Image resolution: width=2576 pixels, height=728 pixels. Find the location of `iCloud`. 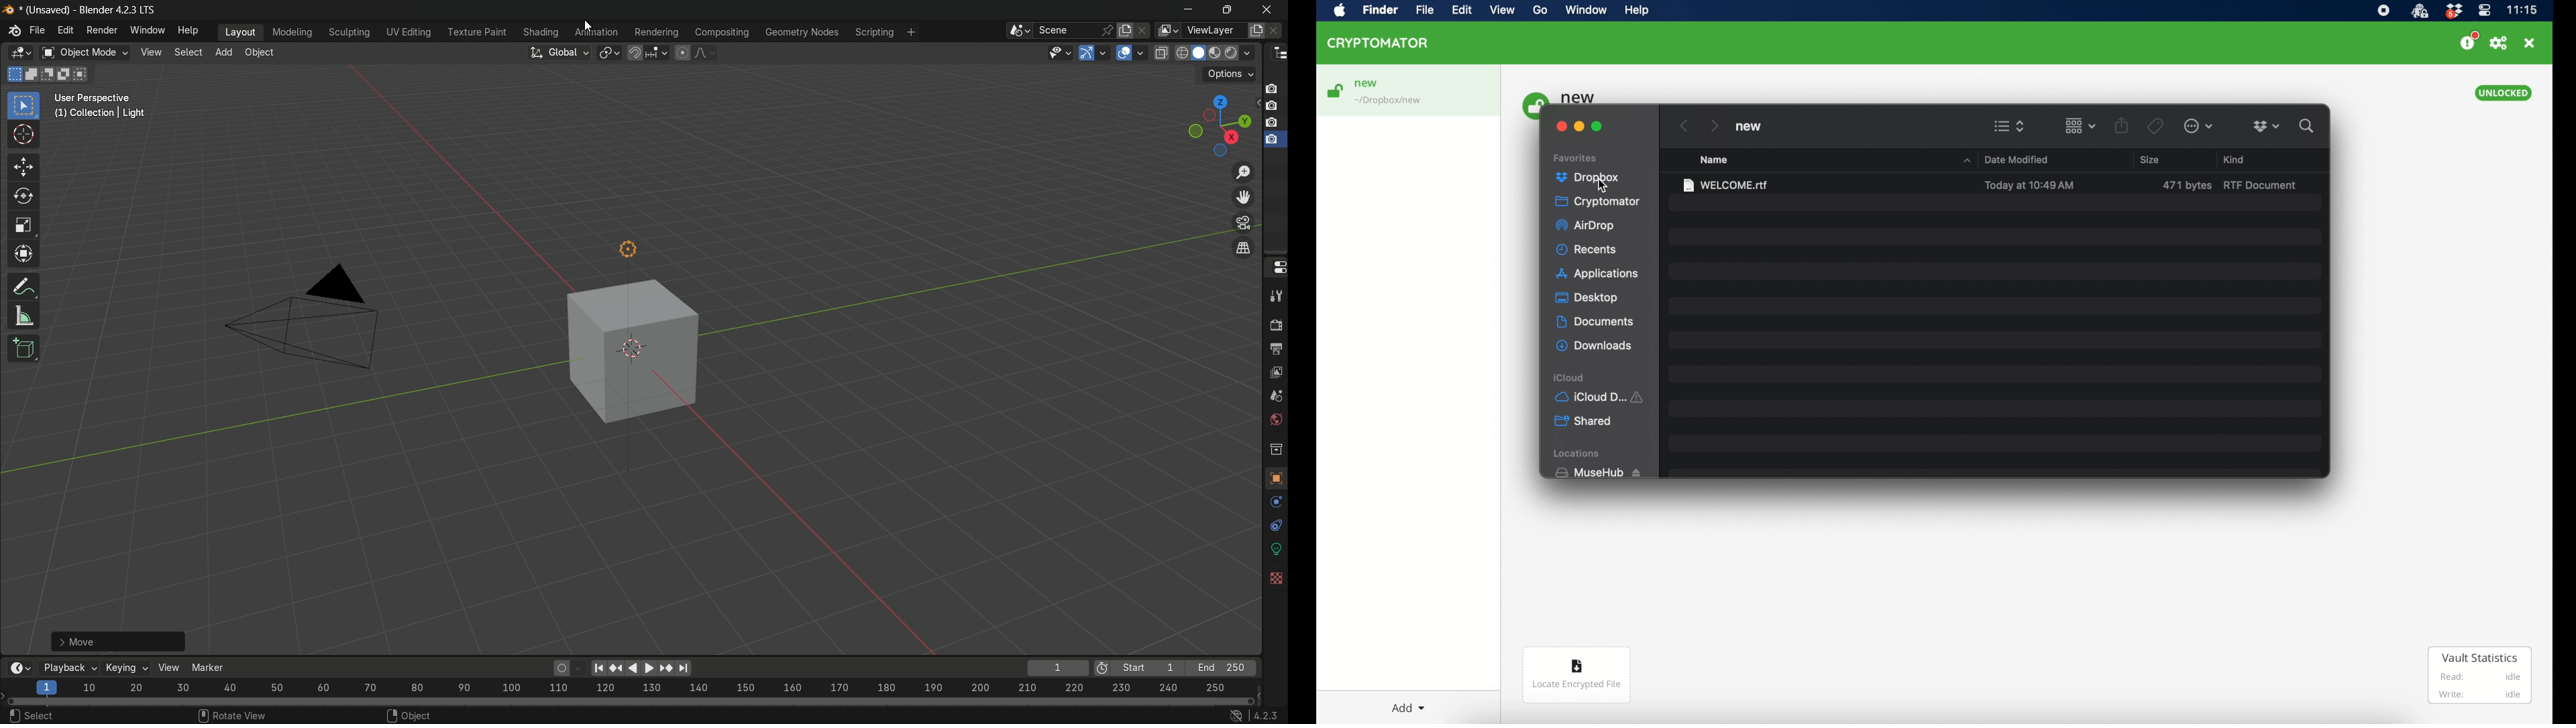

iCloud is located at coordinates (1570, 378).